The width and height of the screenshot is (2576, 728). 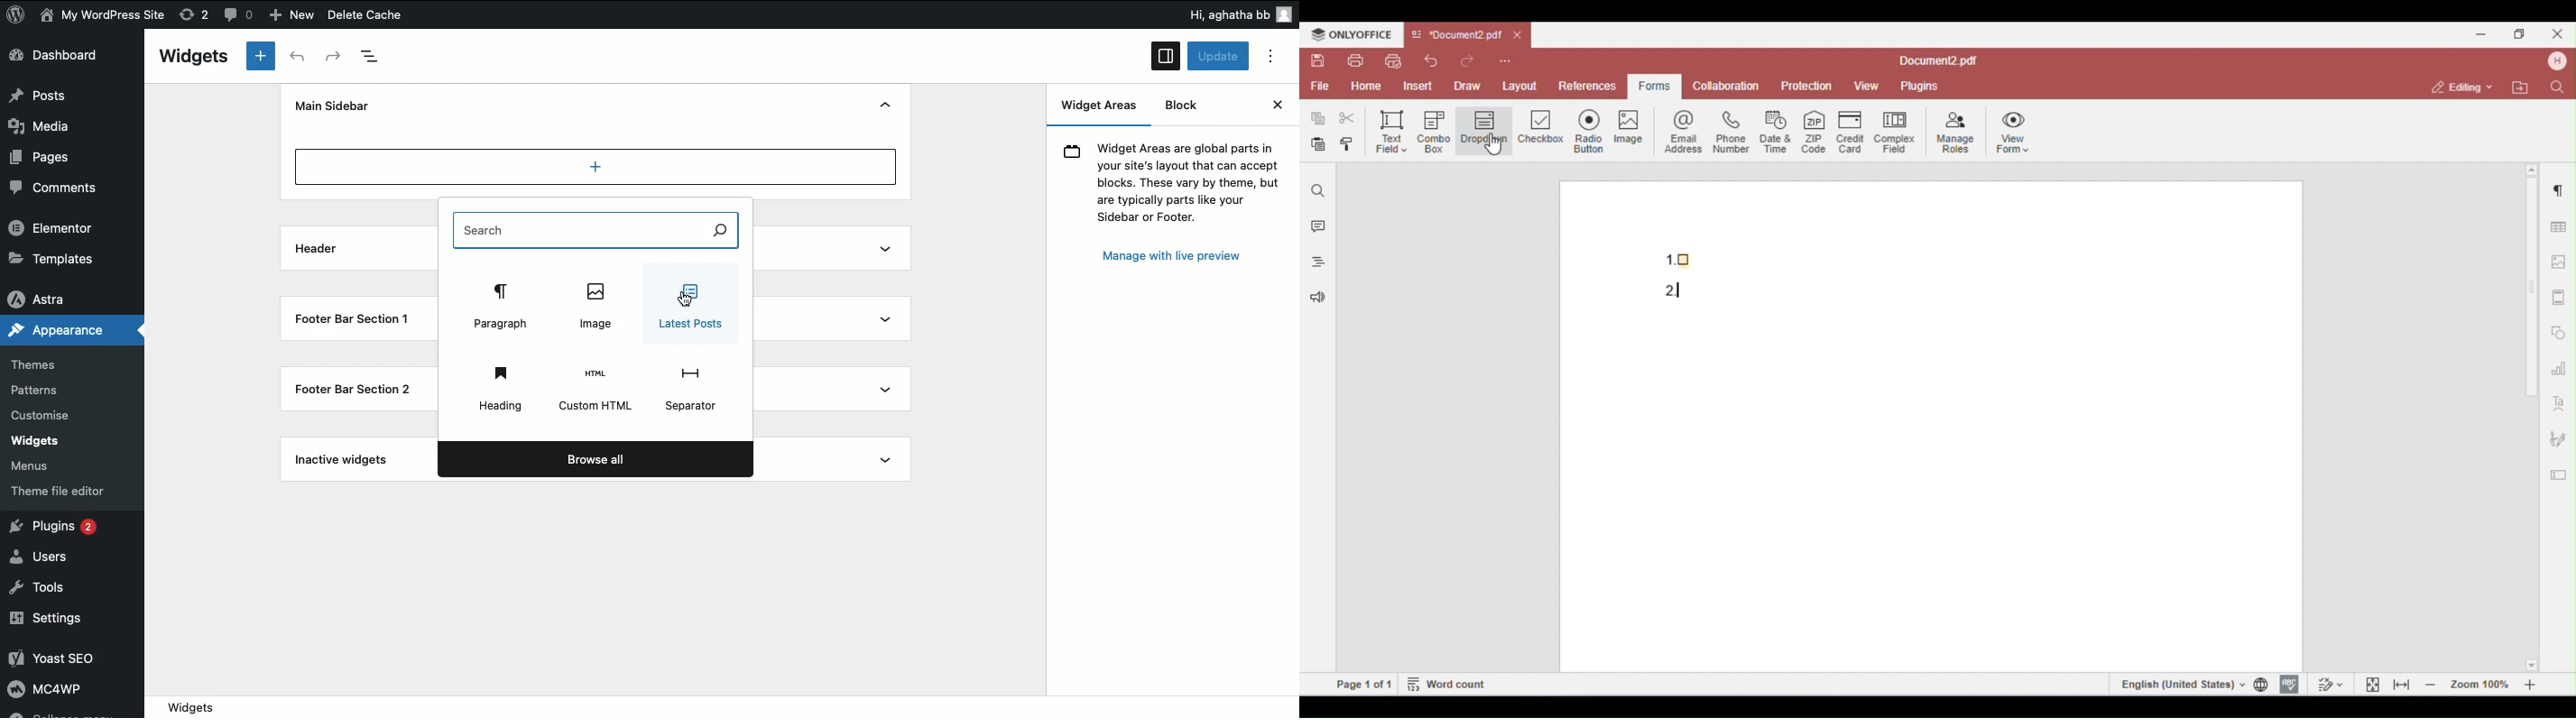 I want to click on rework, so click(x=191, y=14).